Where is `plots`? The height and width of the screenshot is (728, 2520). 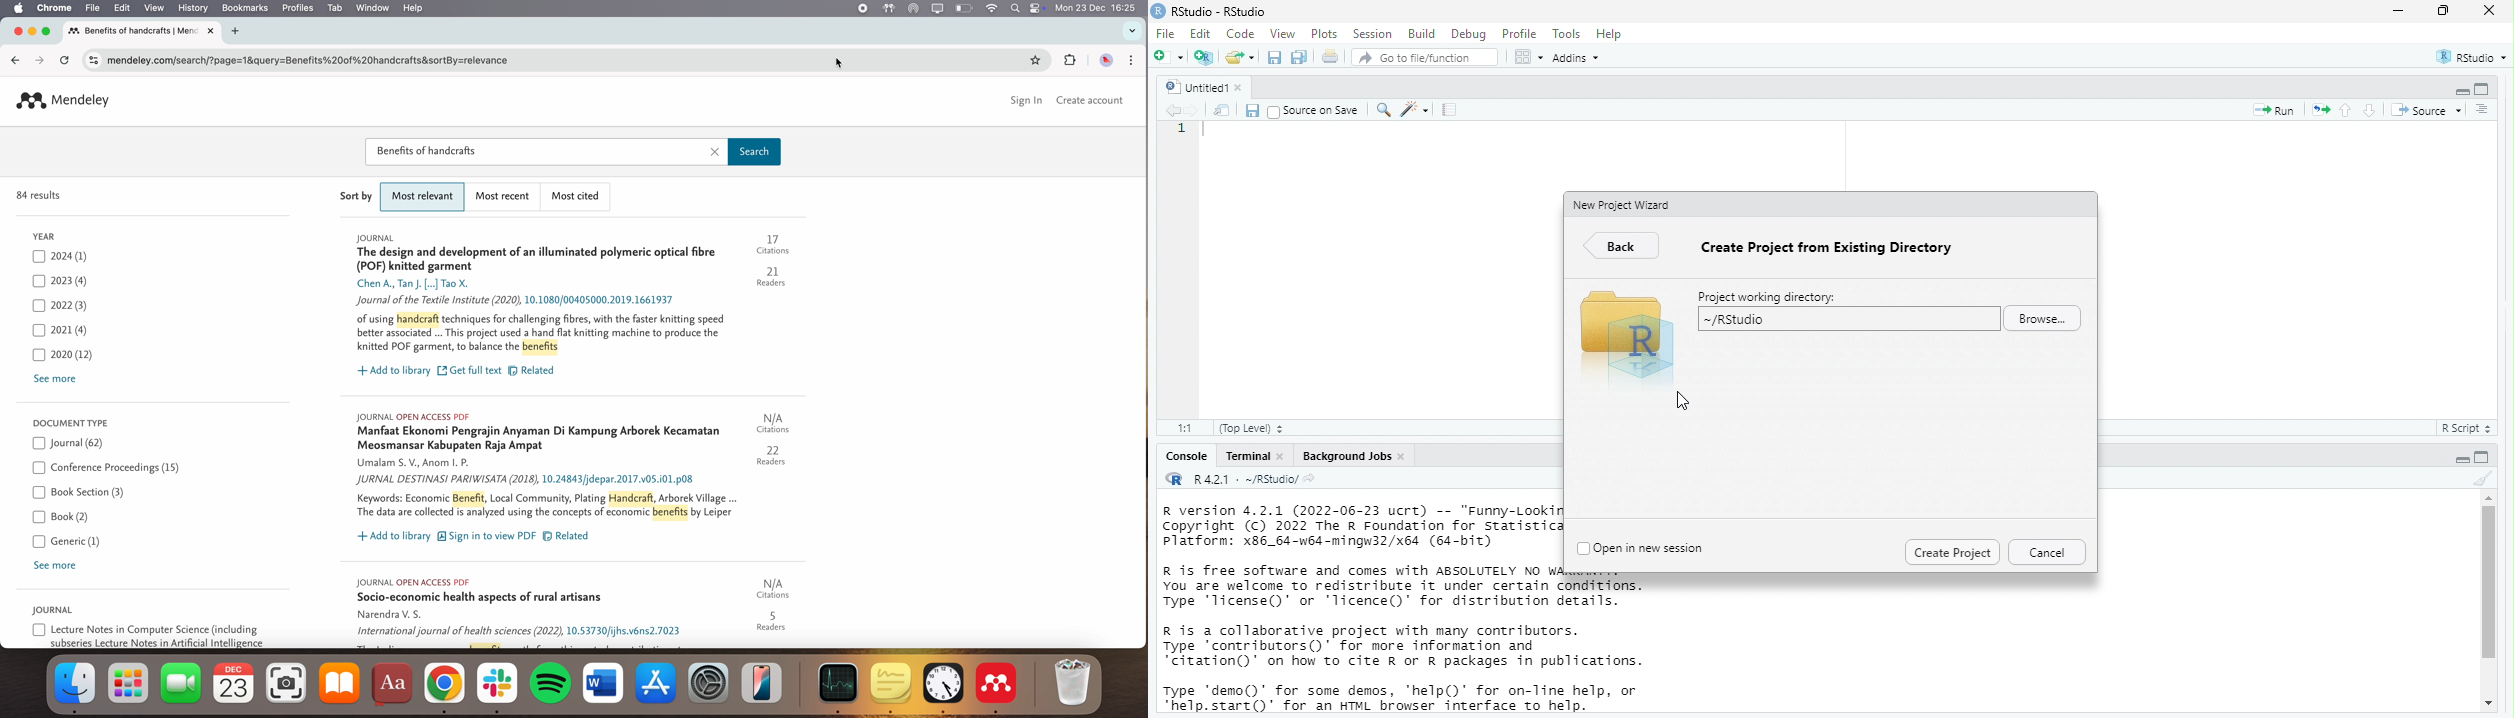 plots is located at coordinates (1325, 33).